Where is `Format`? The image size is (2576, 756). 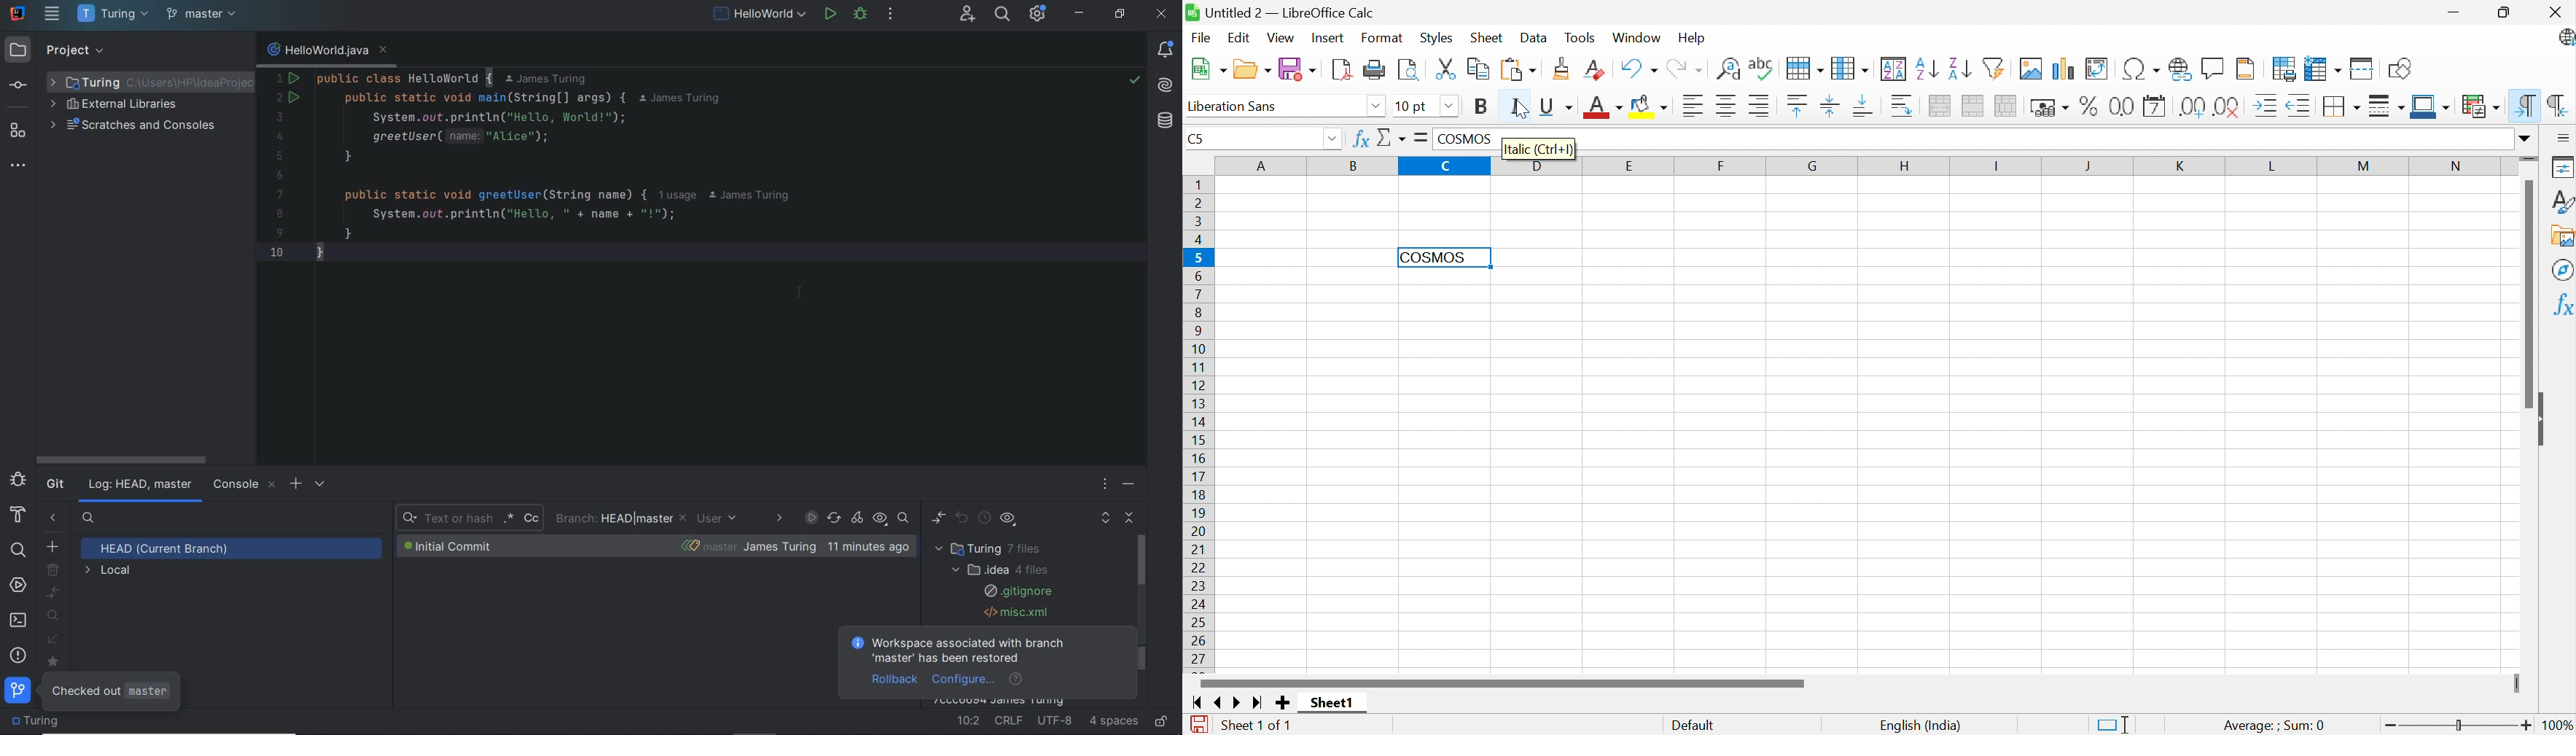
Format is located at coordinates (1384, 38).